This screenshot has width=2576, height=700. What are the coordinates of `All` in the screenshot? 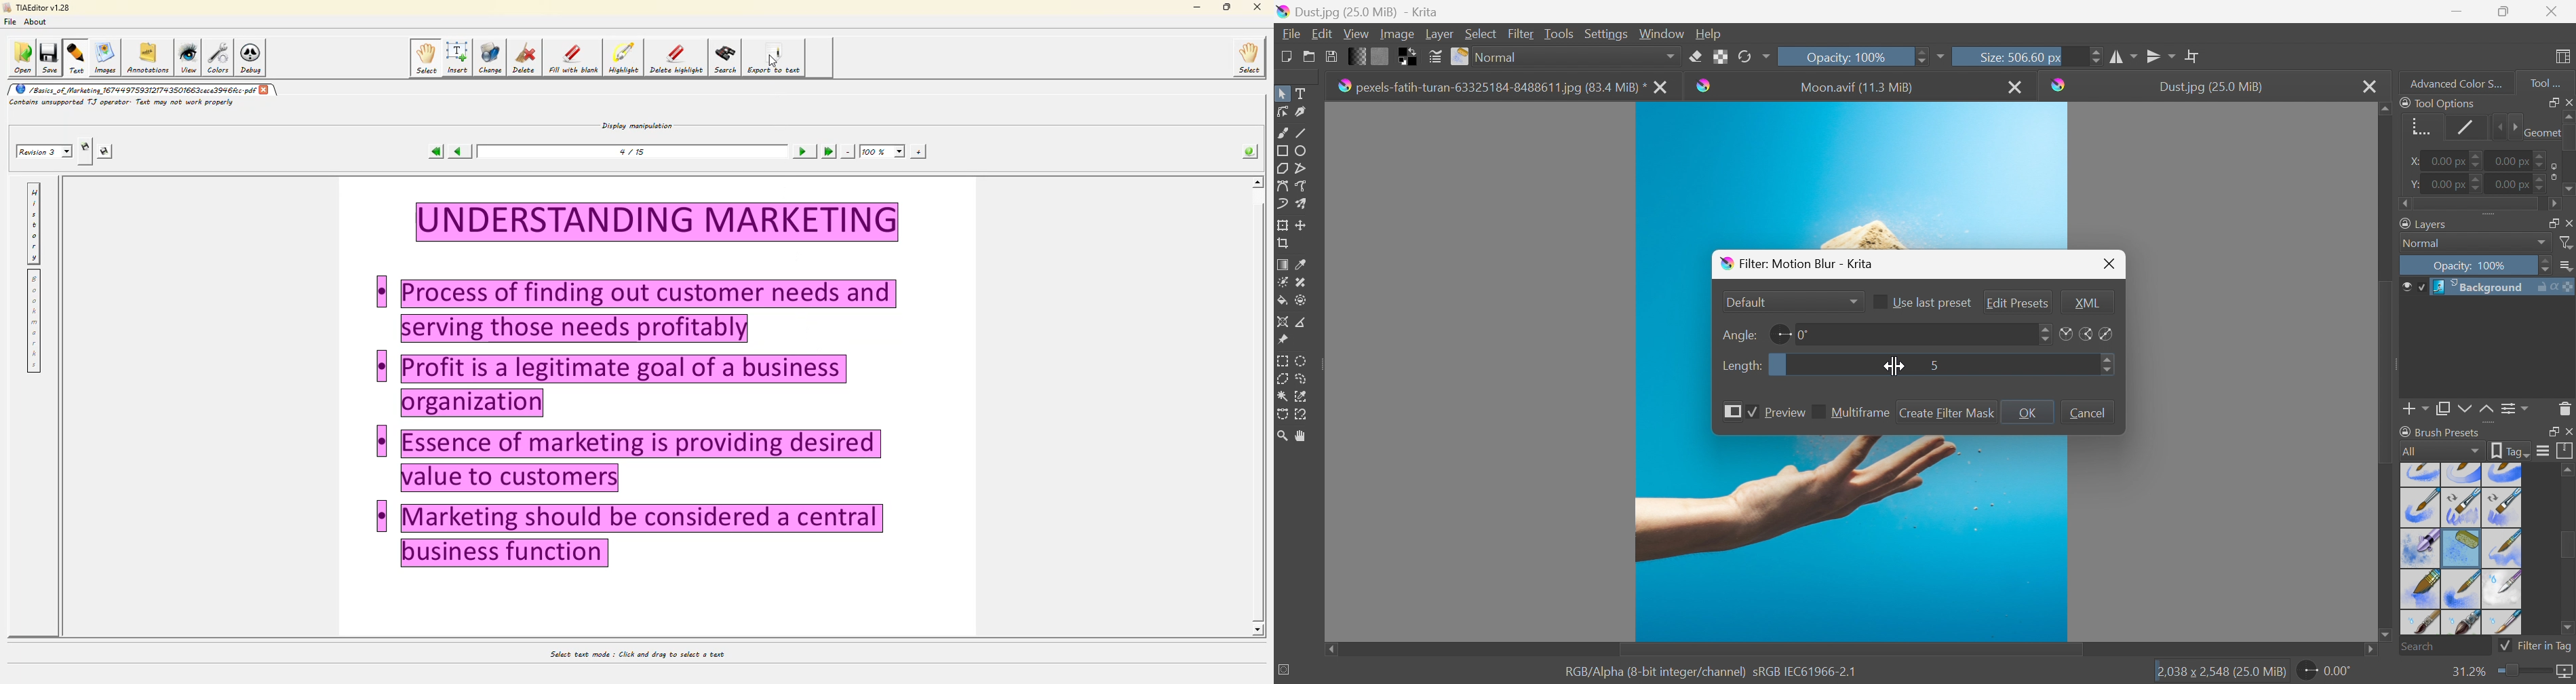 It's located at (2441, 451).